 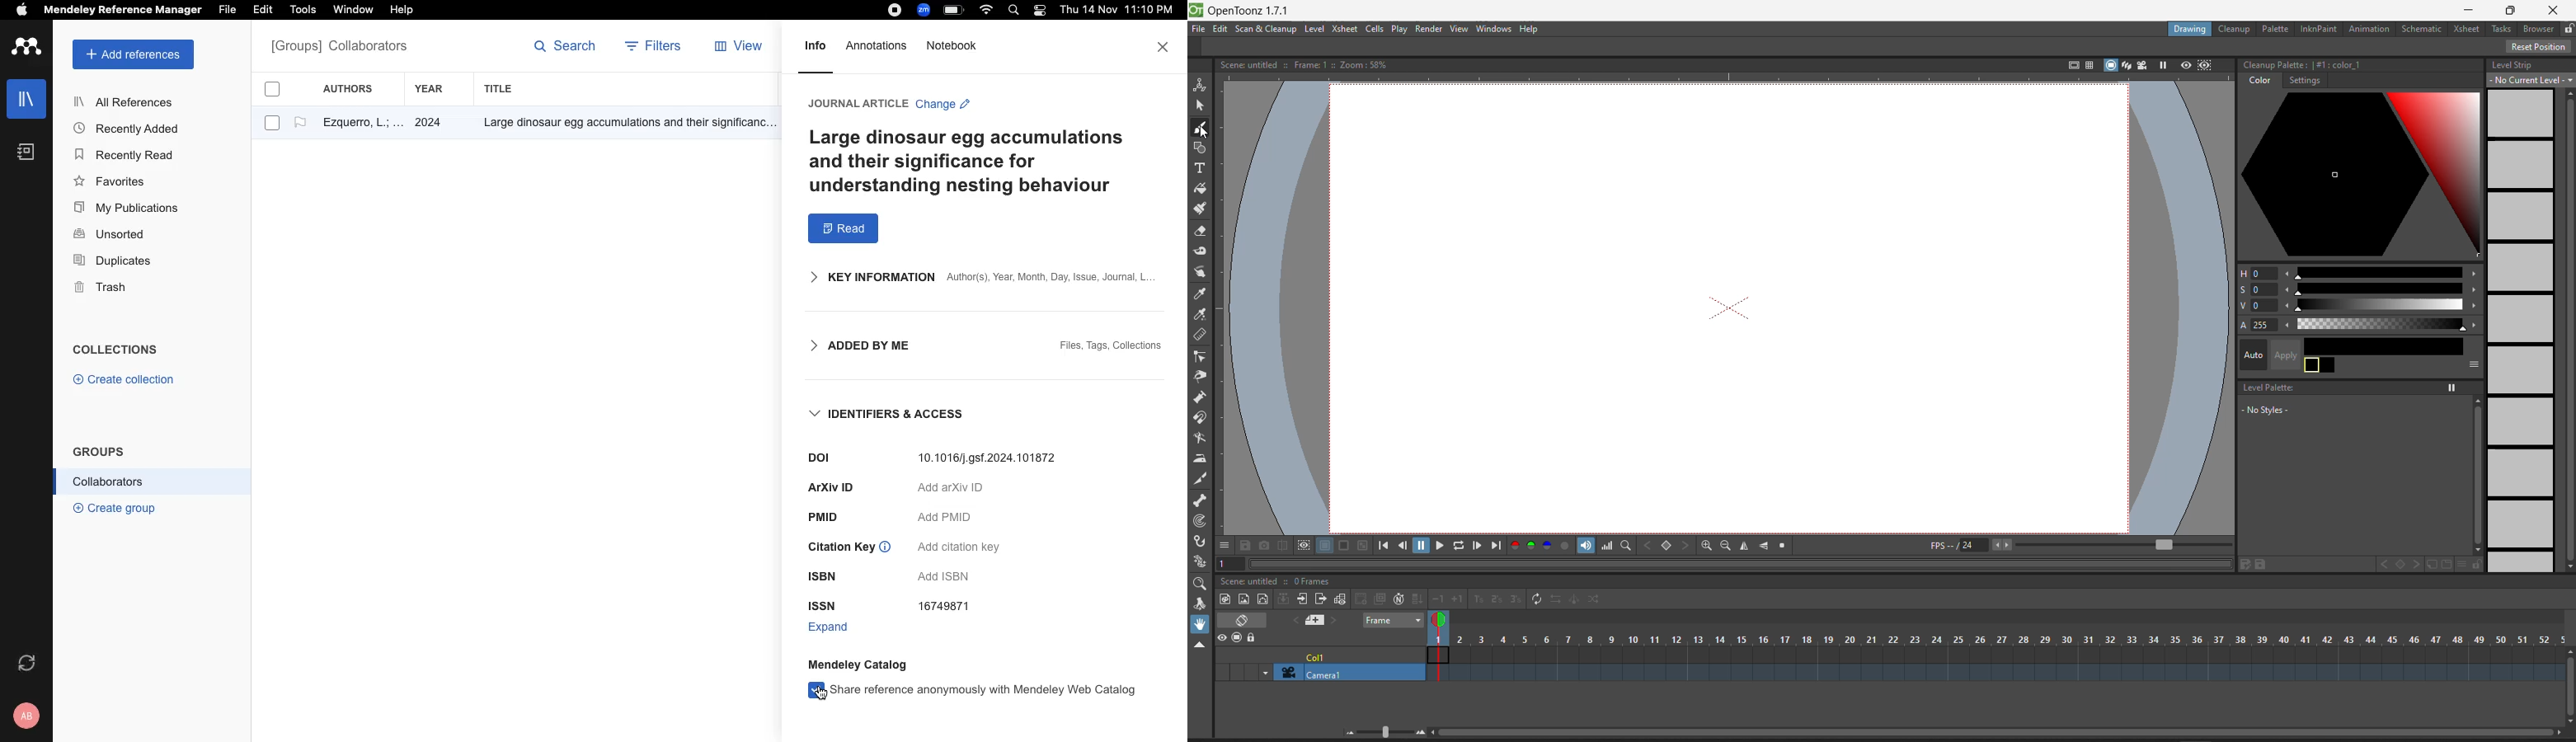 I want to click on My Publications, so click(x=127, y=210).